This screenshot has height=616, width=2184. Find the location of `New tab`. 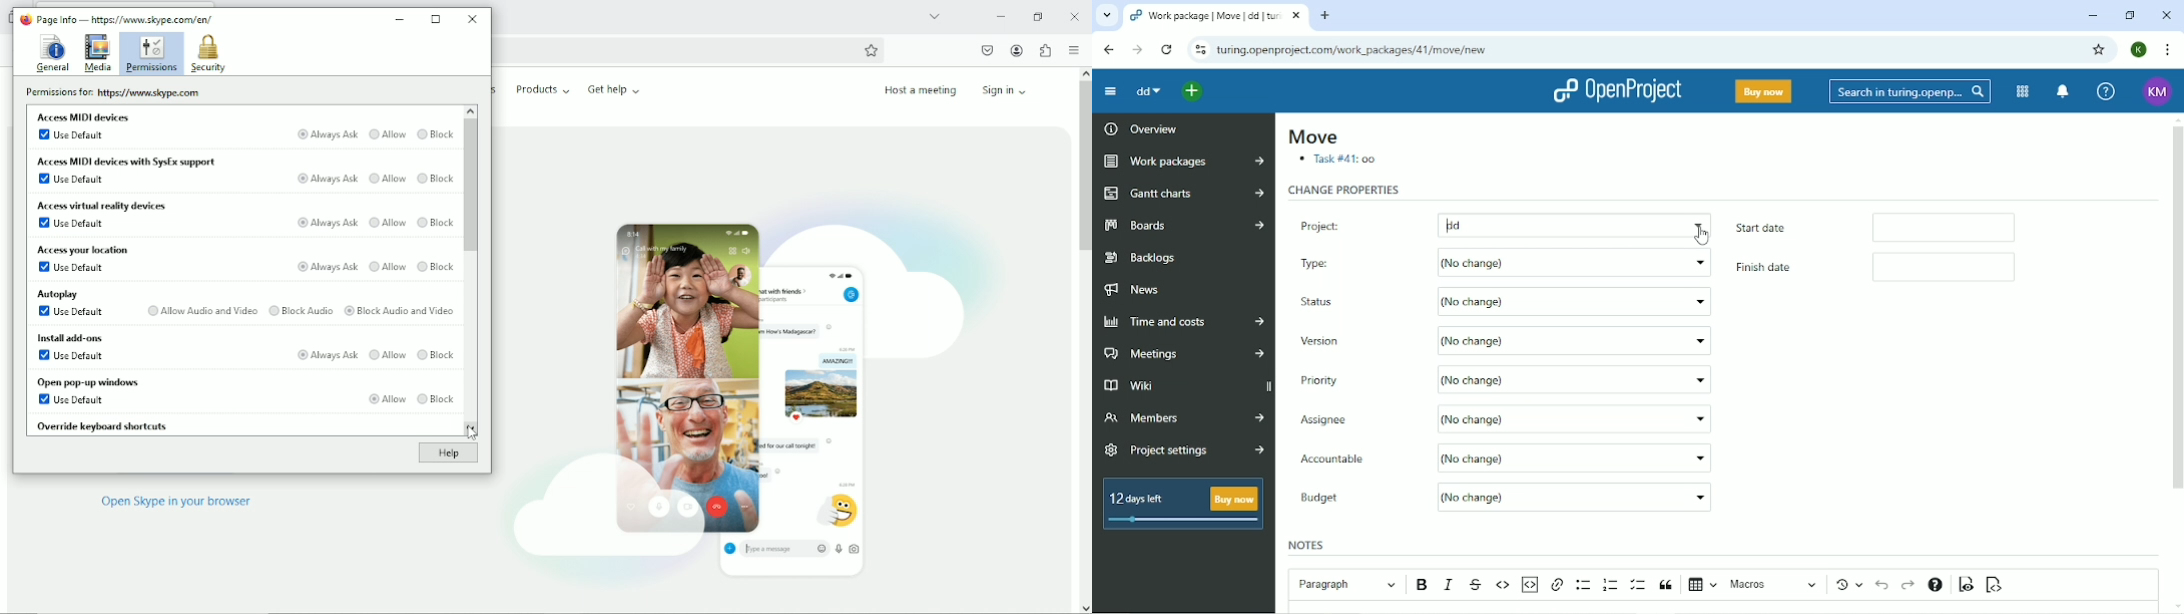

New tab is located at coordinates (1325, 15).